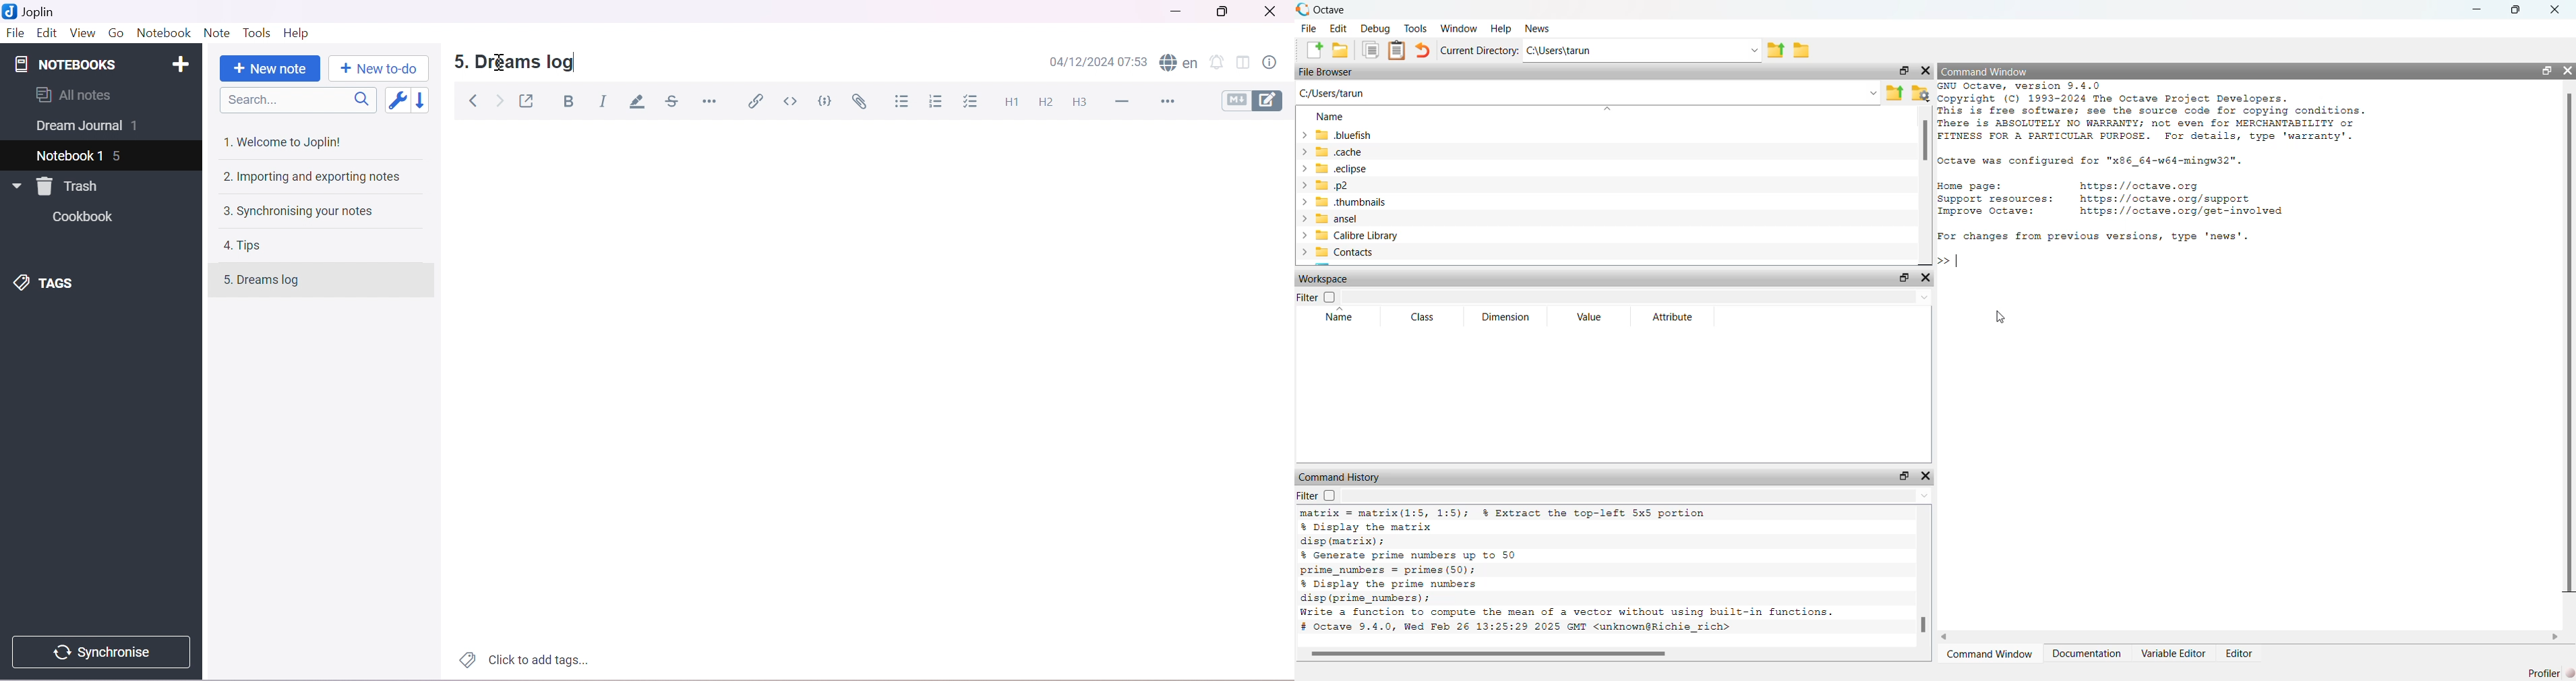 The width and height of the screenshot is (2576, 700). I want to click on Minimize, so click(1174, 13).